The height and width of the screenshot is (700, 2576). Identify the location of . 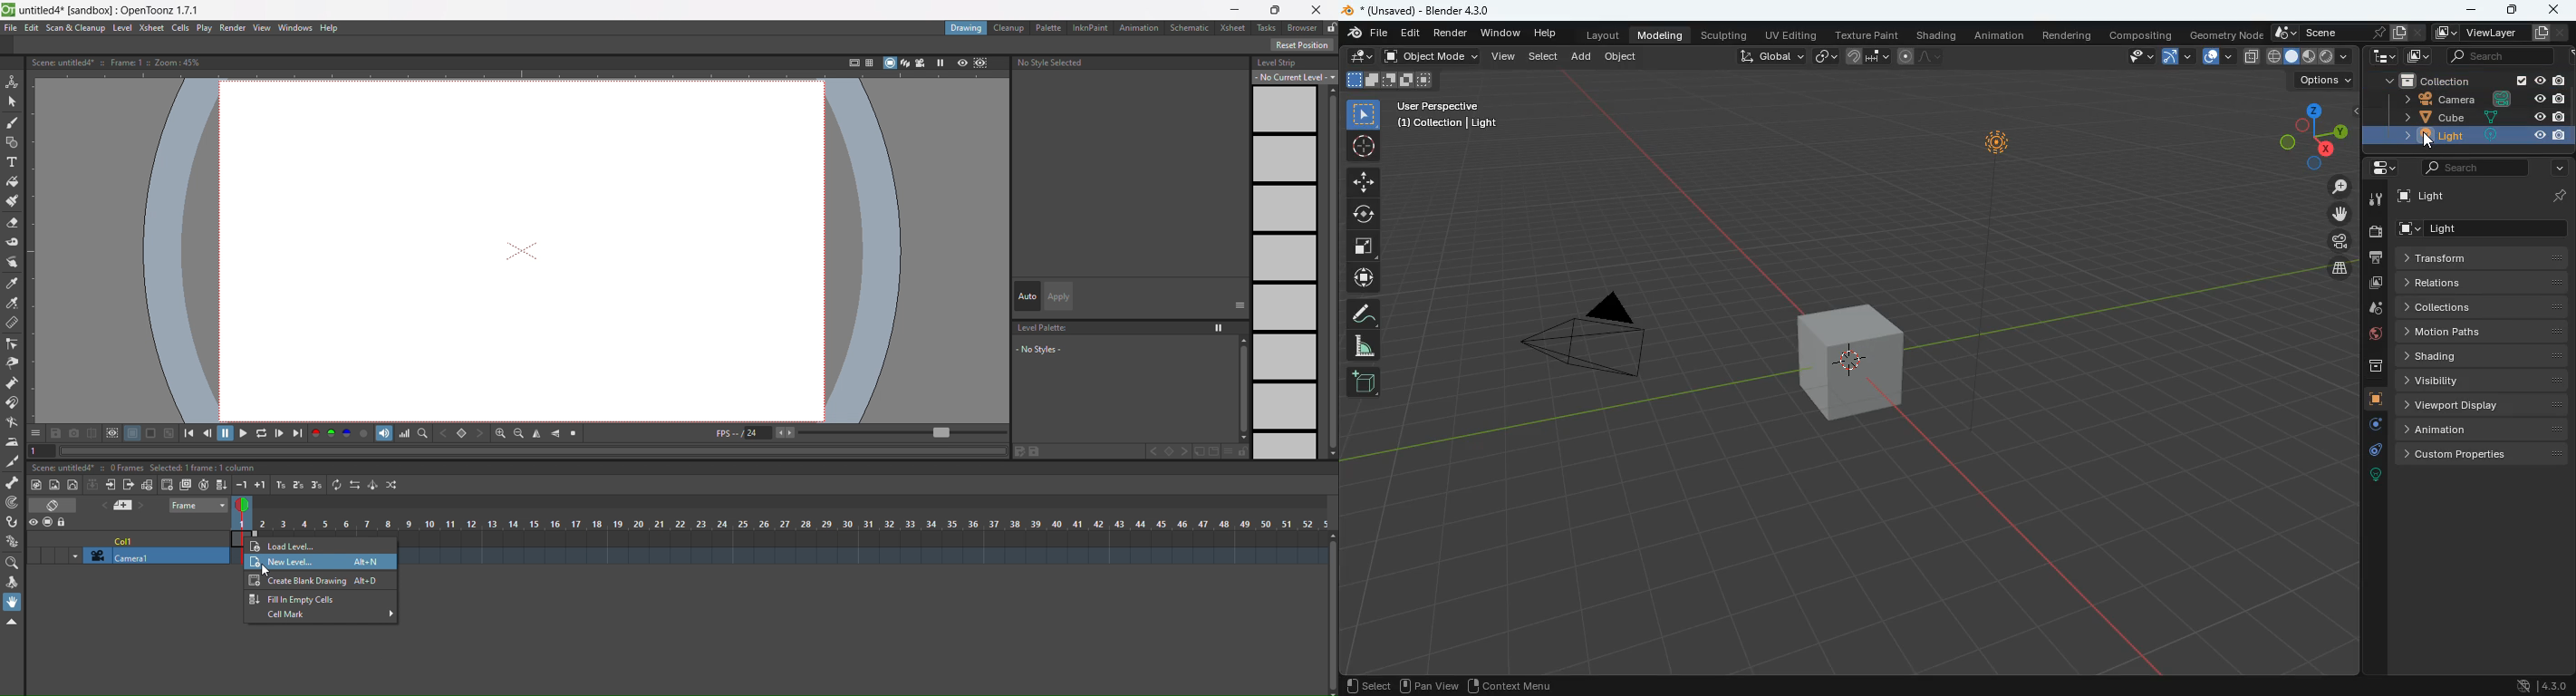
(536, 434).